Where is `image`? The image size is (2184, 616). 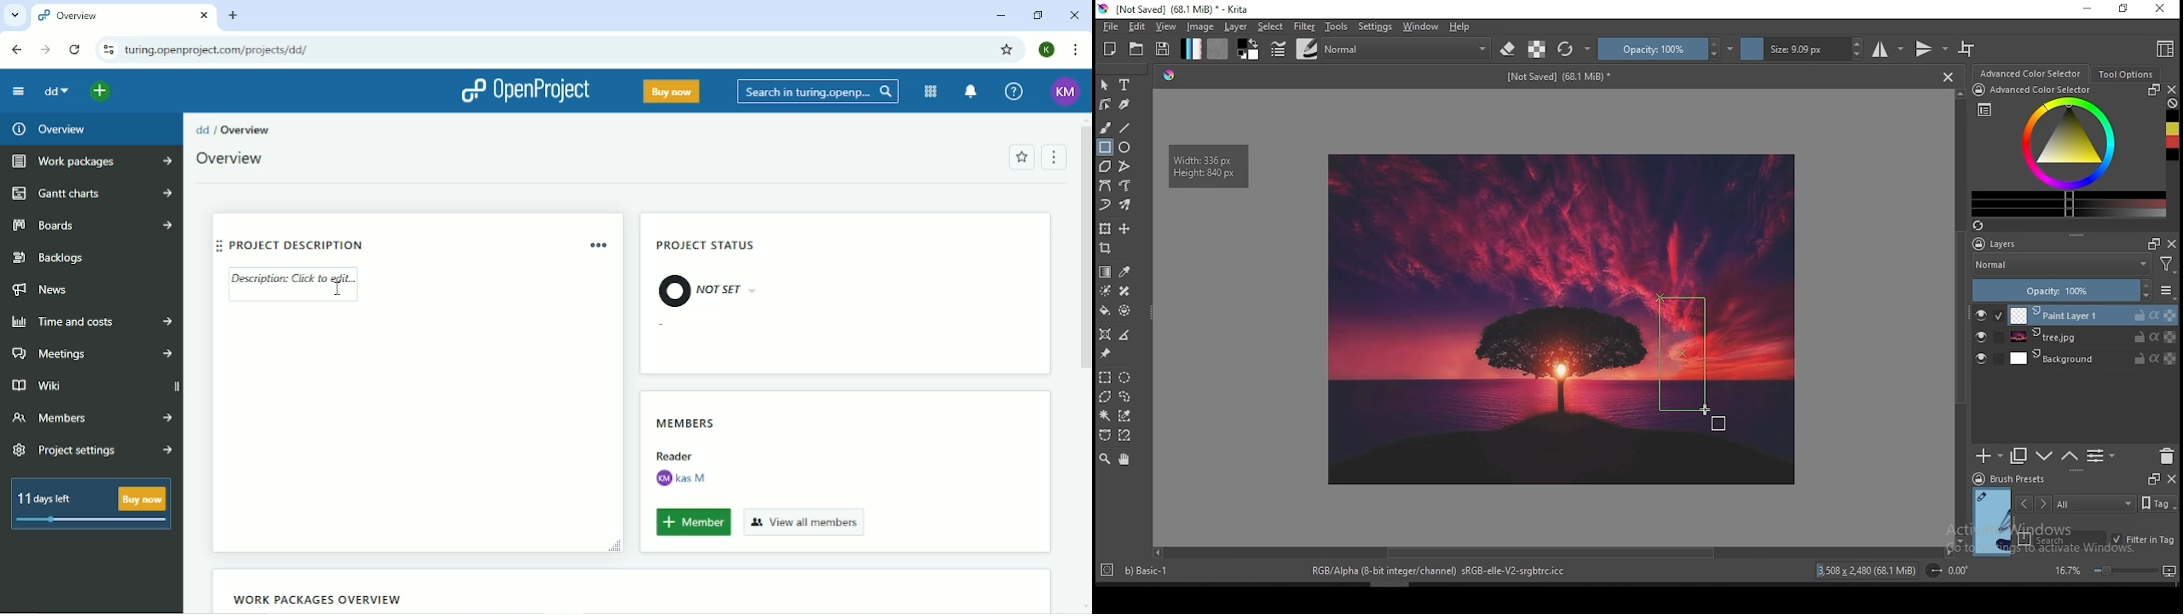 image is located at coordinates (1202, 27).